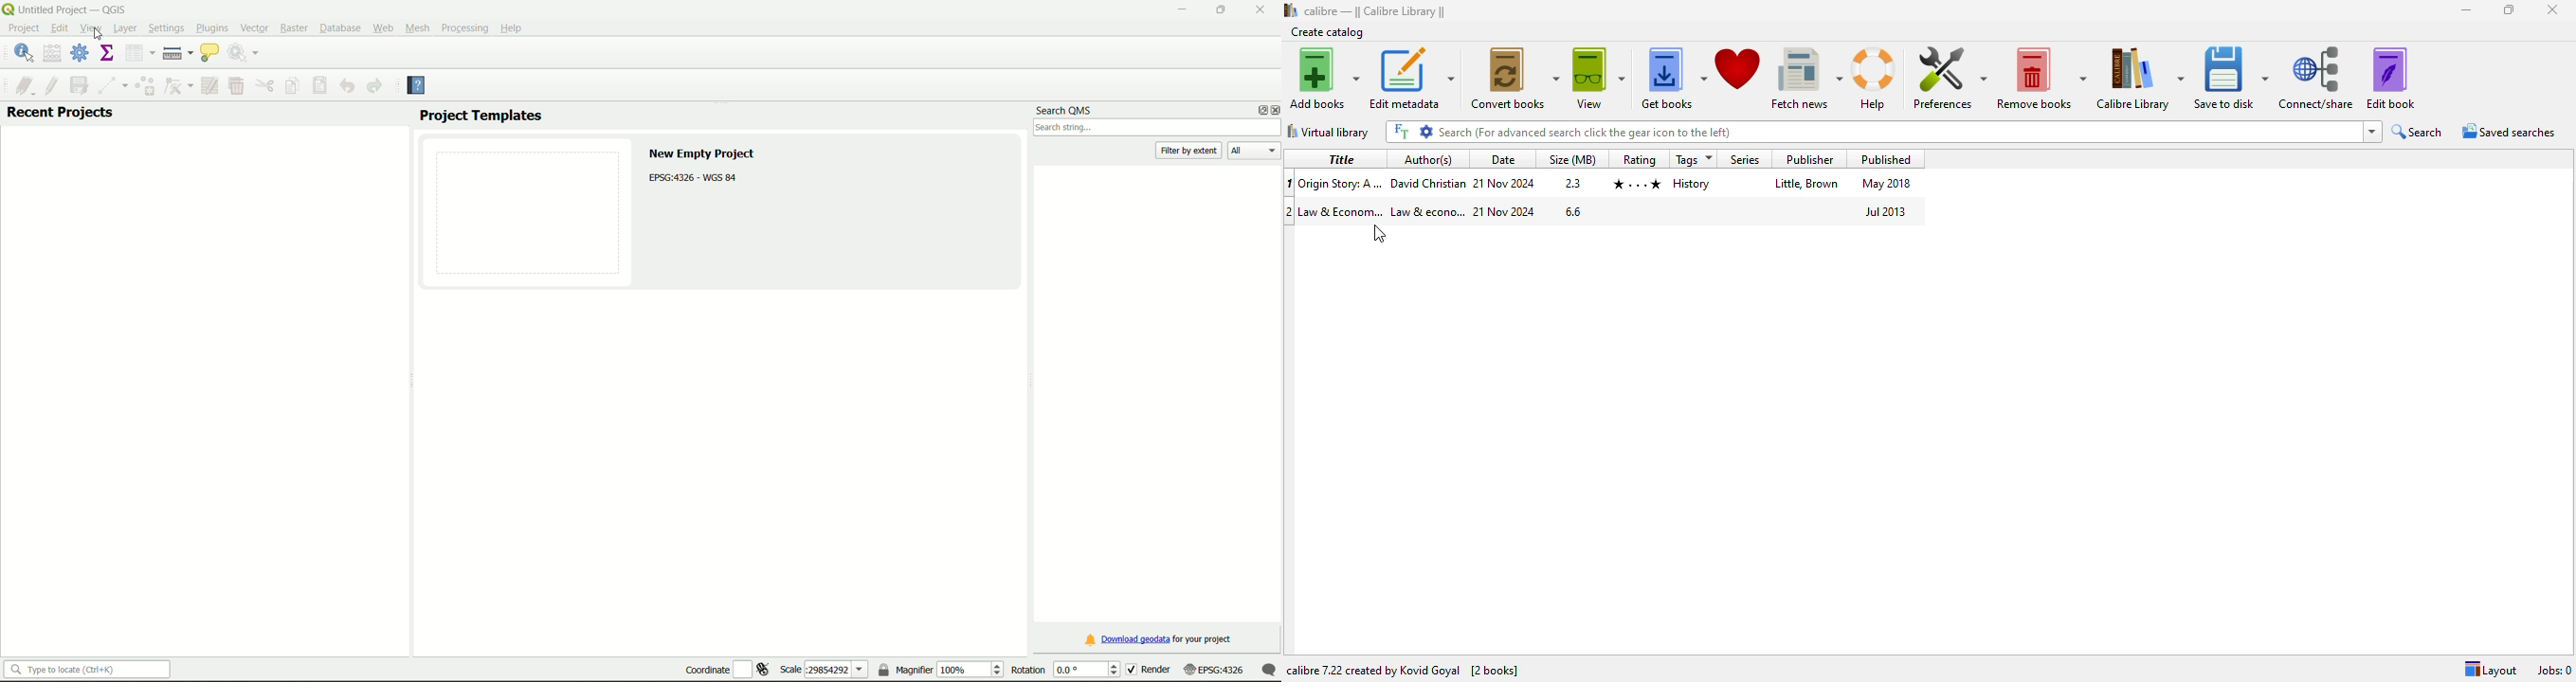 Image resolution: width=2576 pixels, height=700 pixels. Describe the element at coordinates (1260, 9) in the screenshot. I see `close` at that location.